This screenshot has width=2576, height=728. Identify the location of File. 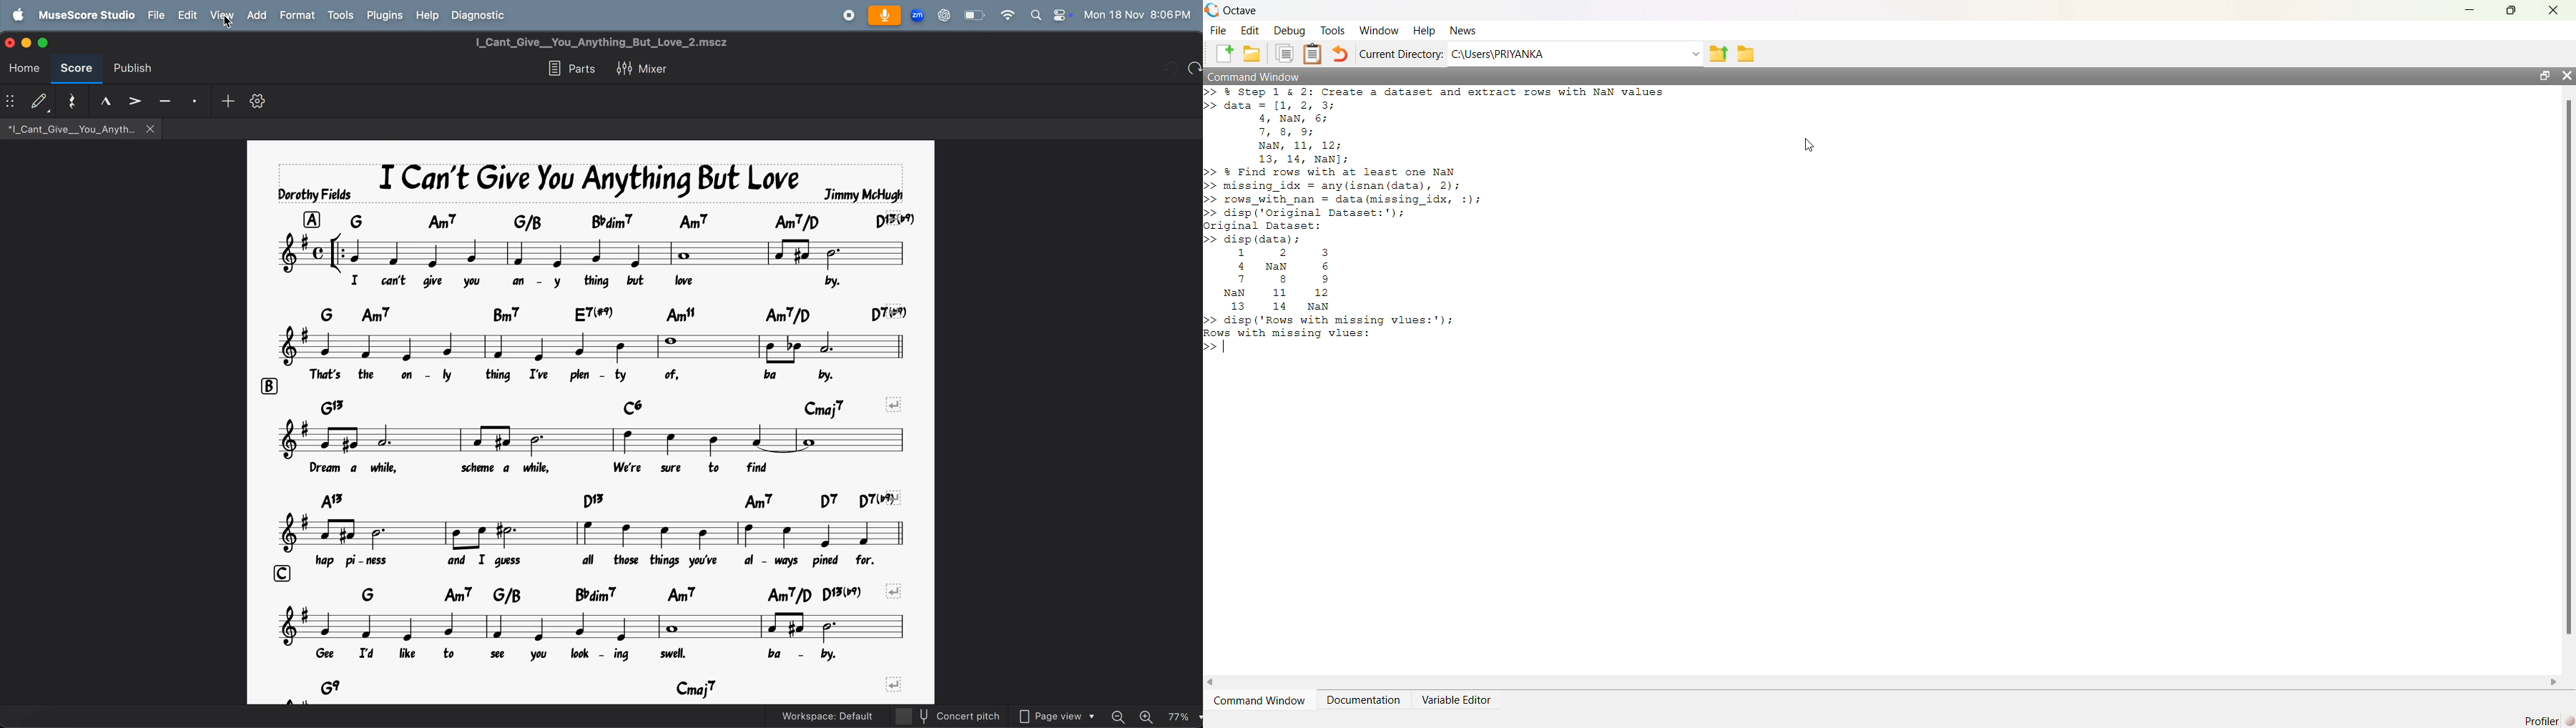
(1218, 31).